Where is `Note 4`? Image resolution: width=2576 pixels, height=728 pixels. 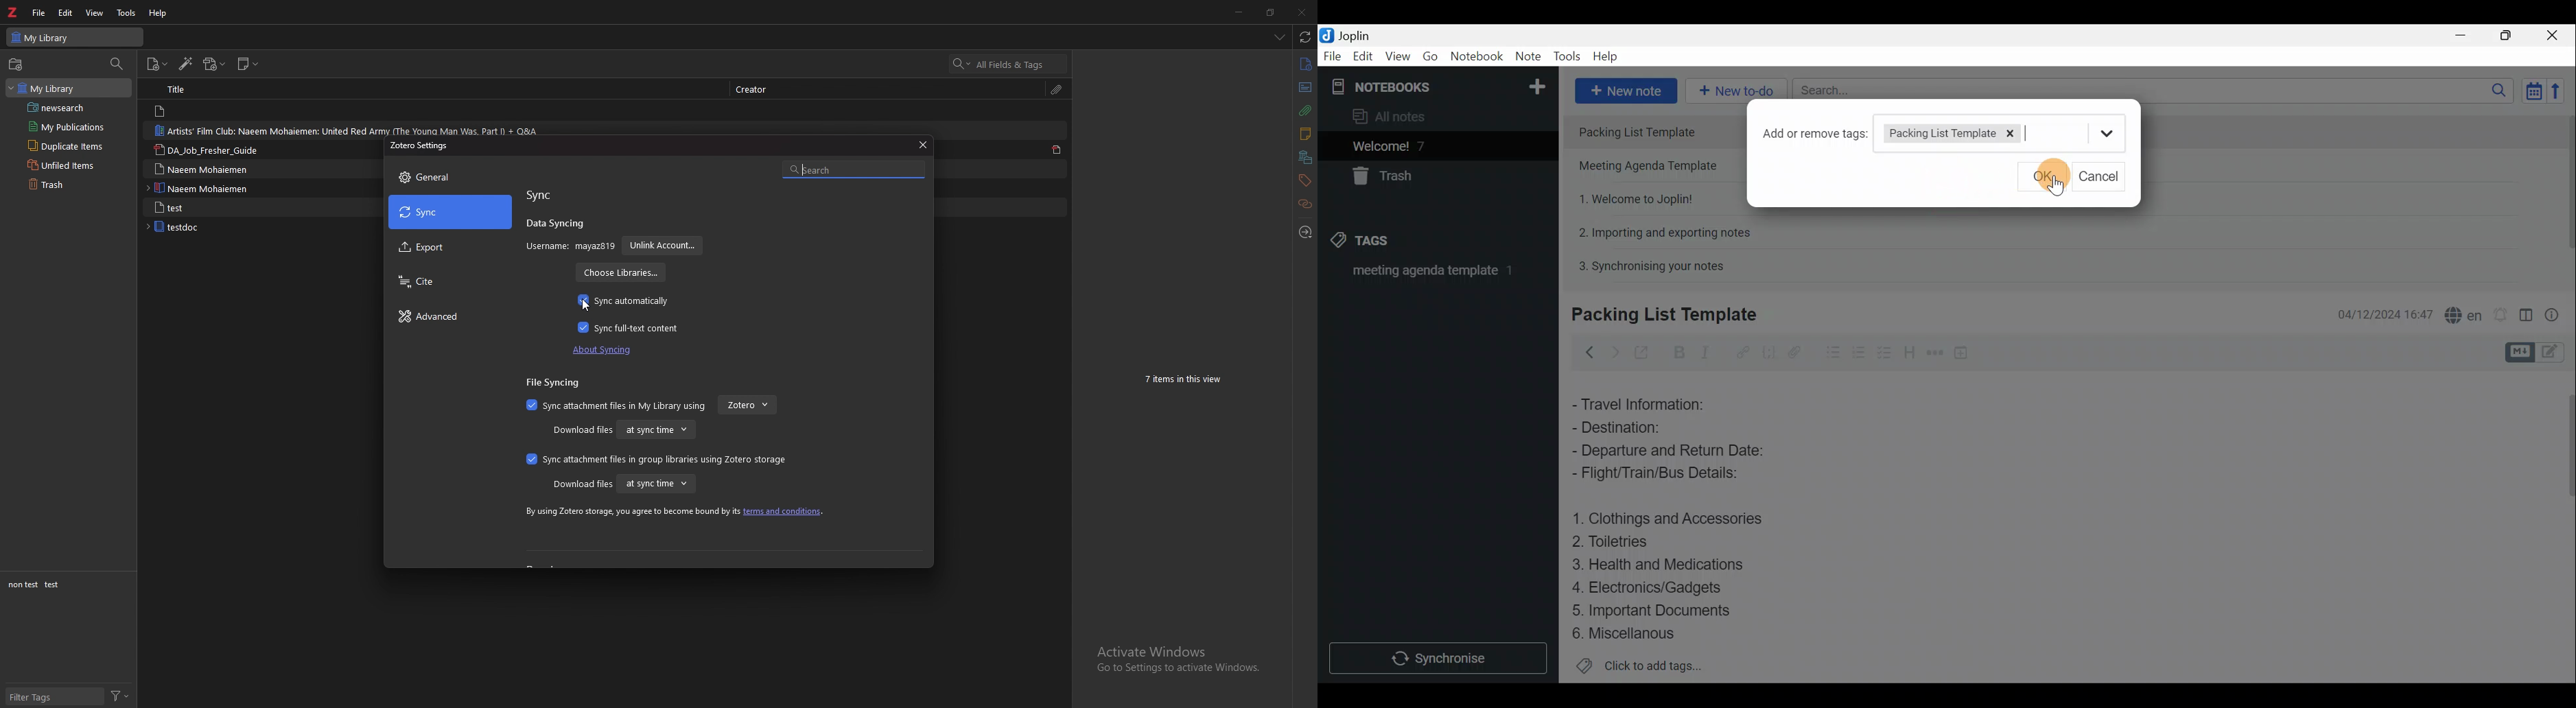 Note 4 is located at coordinates (1658, 230).